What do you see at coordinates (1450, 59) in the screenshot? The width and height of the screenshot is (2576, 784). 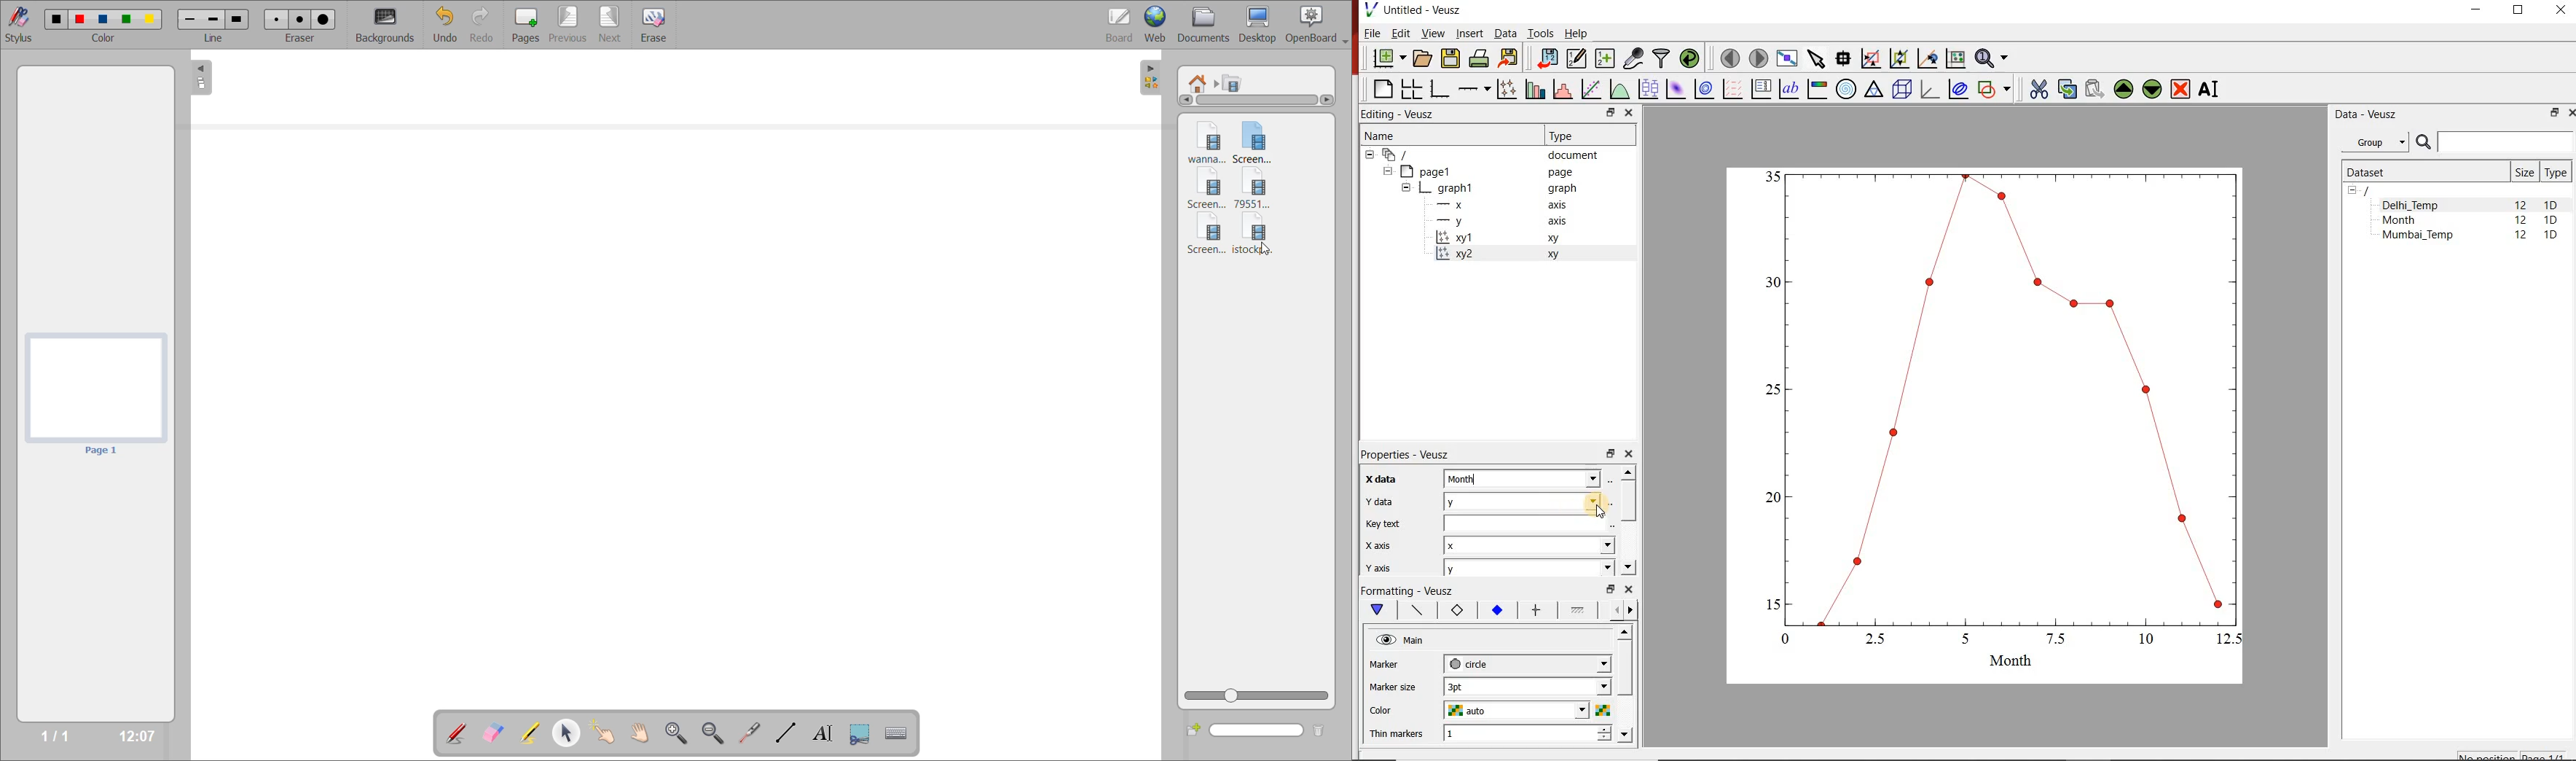 I see `save the document` at bounding box center [1450, 59].